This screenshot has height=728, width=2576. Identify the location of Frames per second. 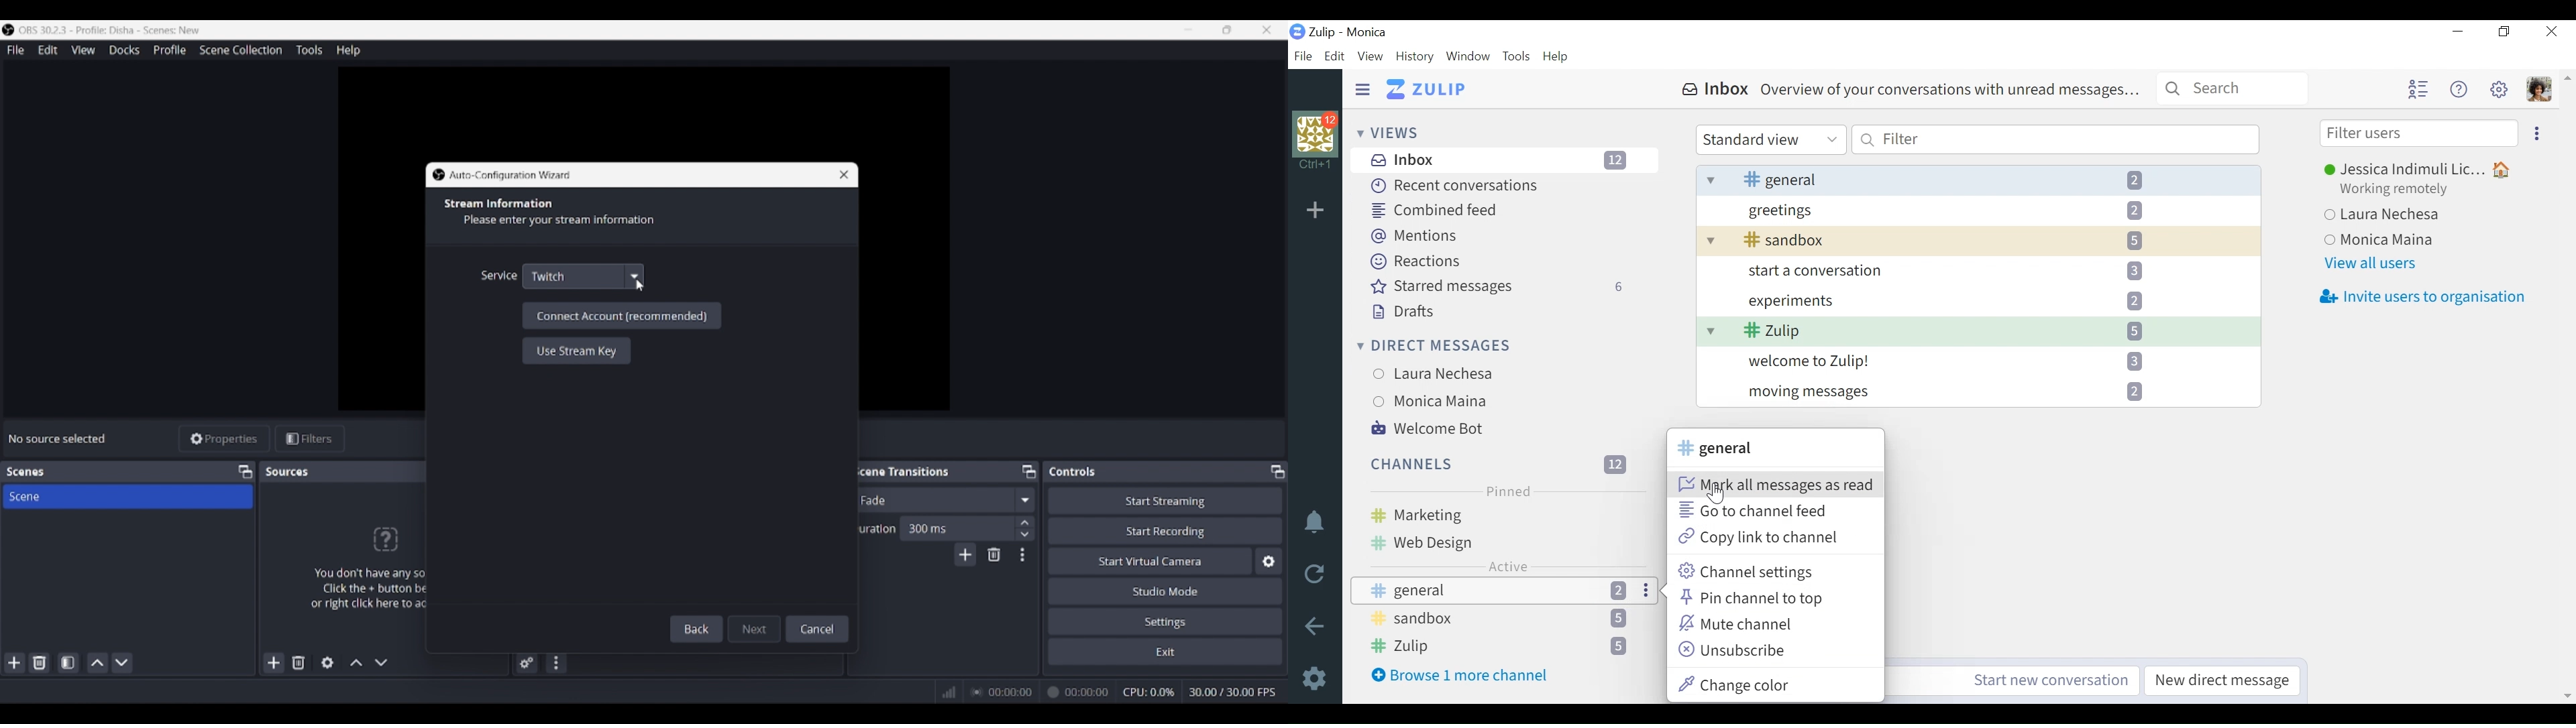
(1232, 692).